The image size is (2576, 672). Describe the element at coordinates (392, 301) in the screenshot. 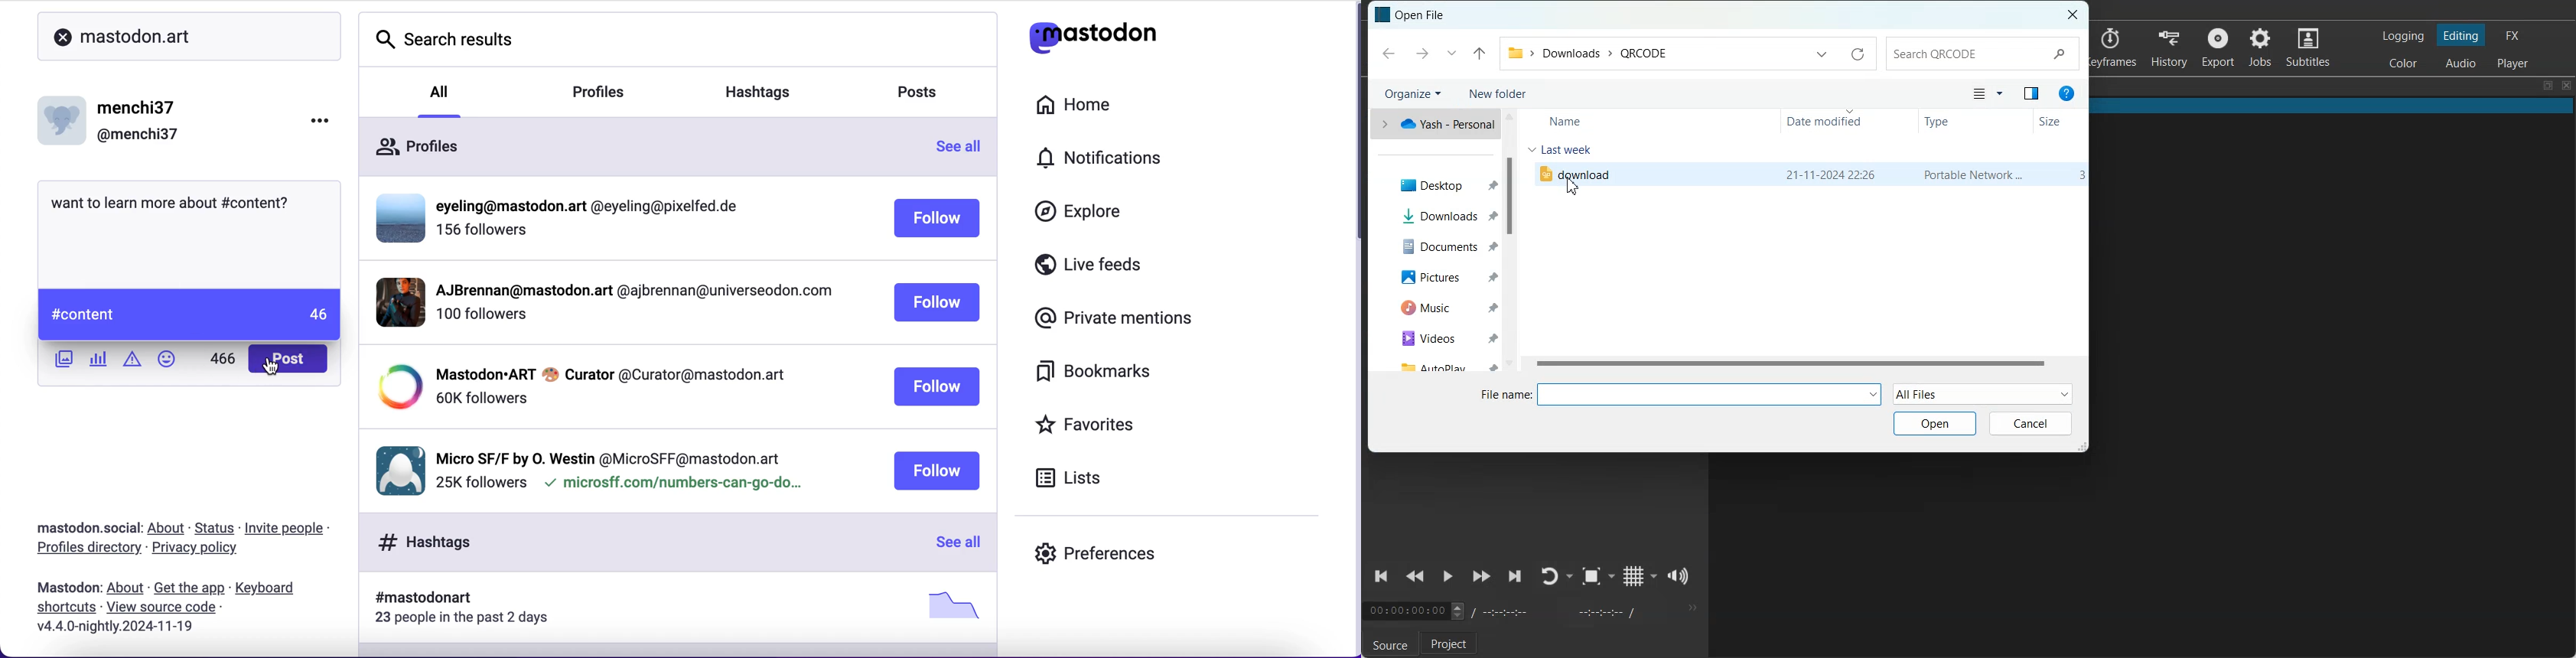

I see `display picture` at that location.